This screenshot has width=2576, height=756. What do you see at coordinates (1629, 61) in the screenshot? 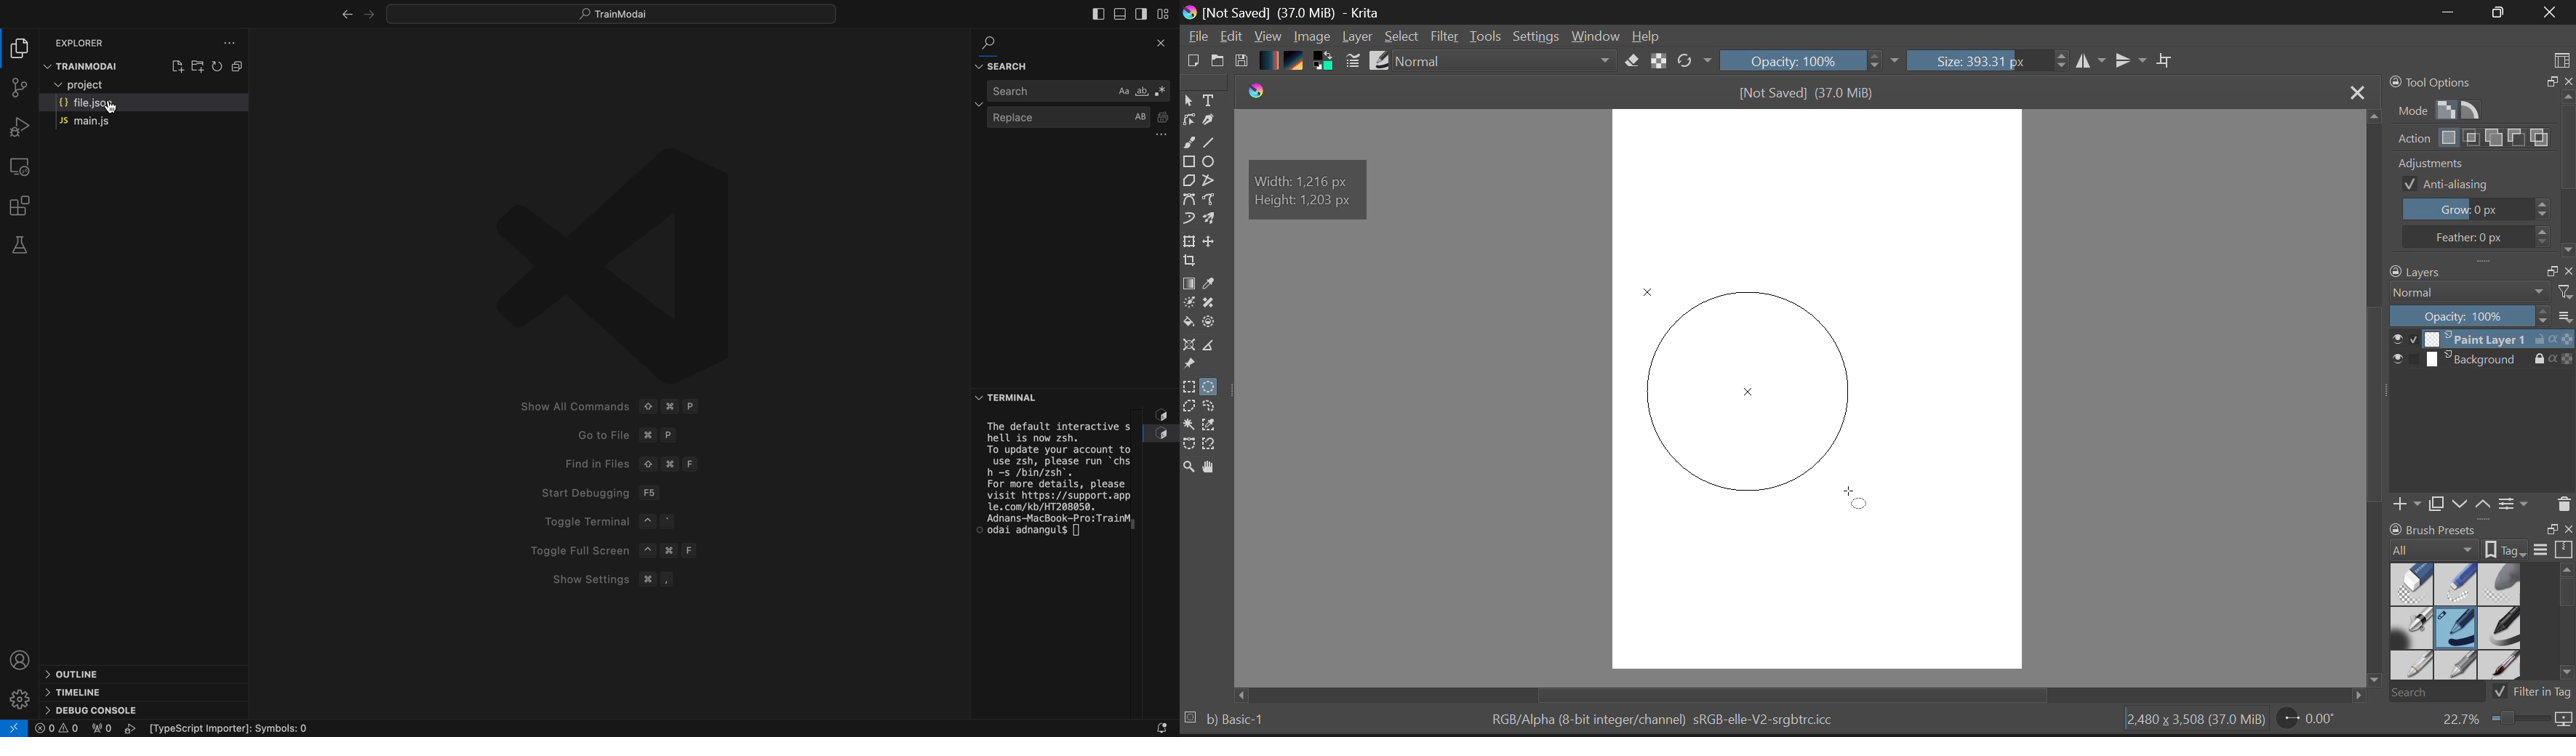
I see `Eraser` at bounding box center [1629, 61].